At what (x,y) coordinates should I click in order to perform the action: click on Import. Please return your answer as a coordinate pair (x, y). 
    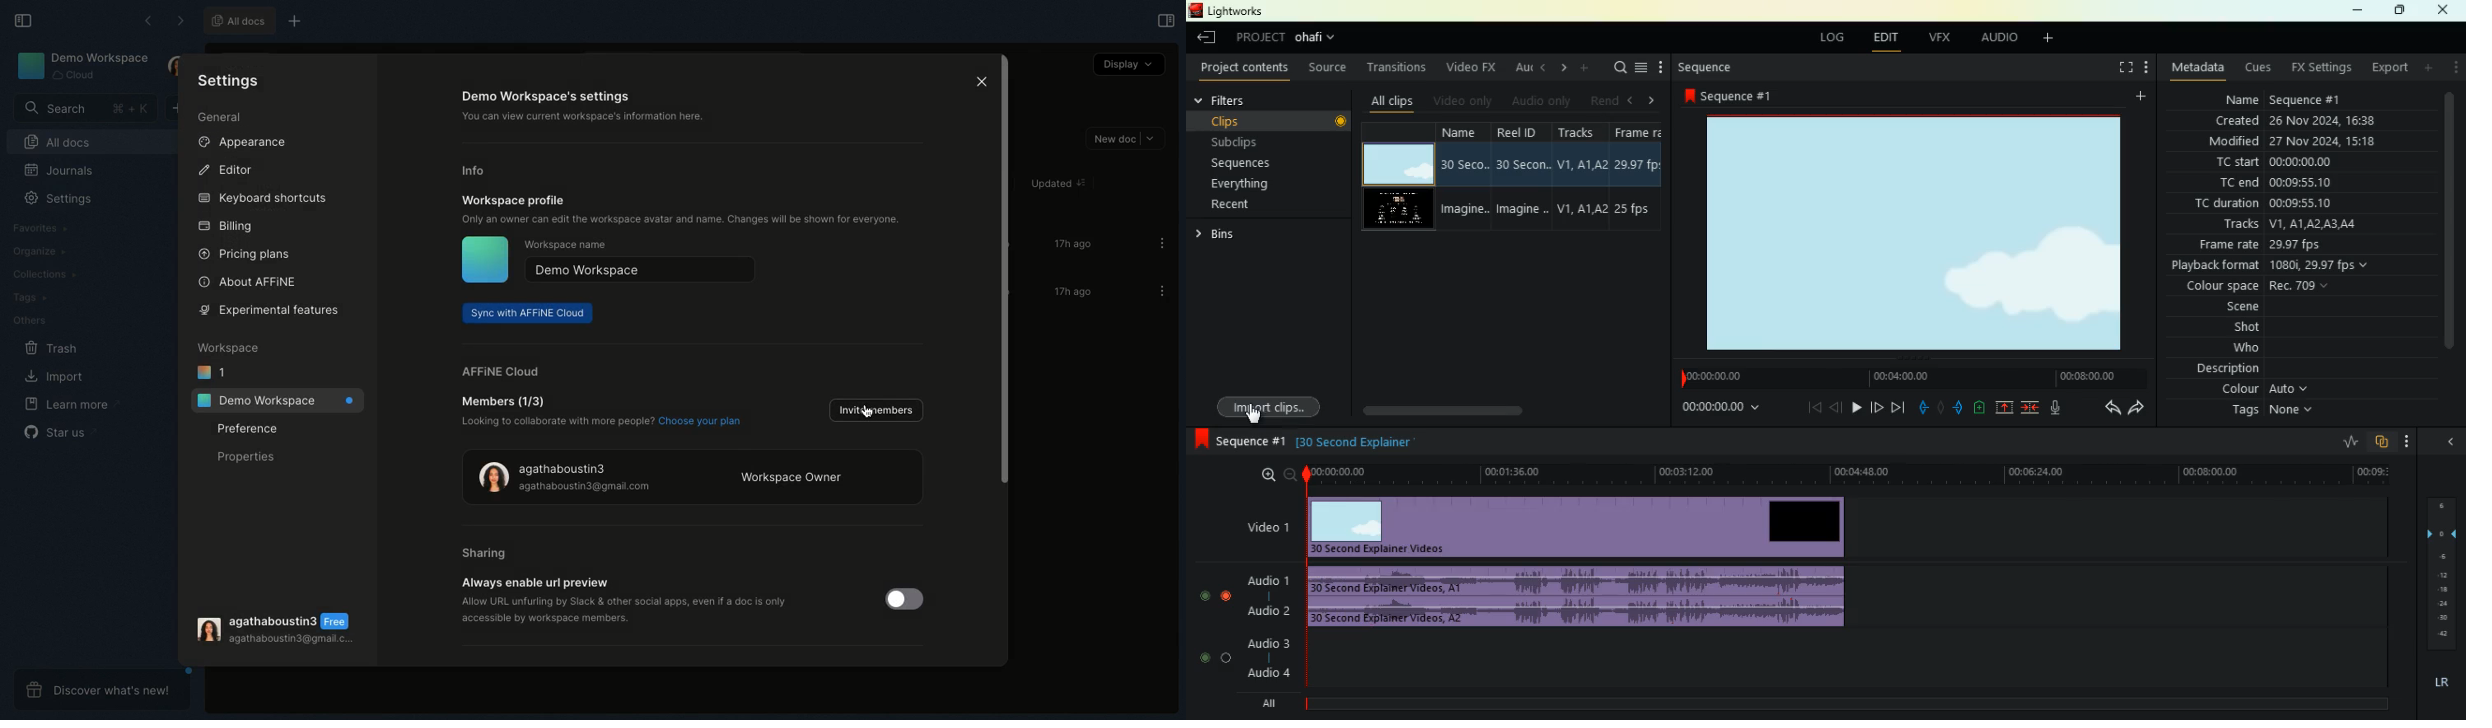
    Looking at the image, I should click on (51, 375).